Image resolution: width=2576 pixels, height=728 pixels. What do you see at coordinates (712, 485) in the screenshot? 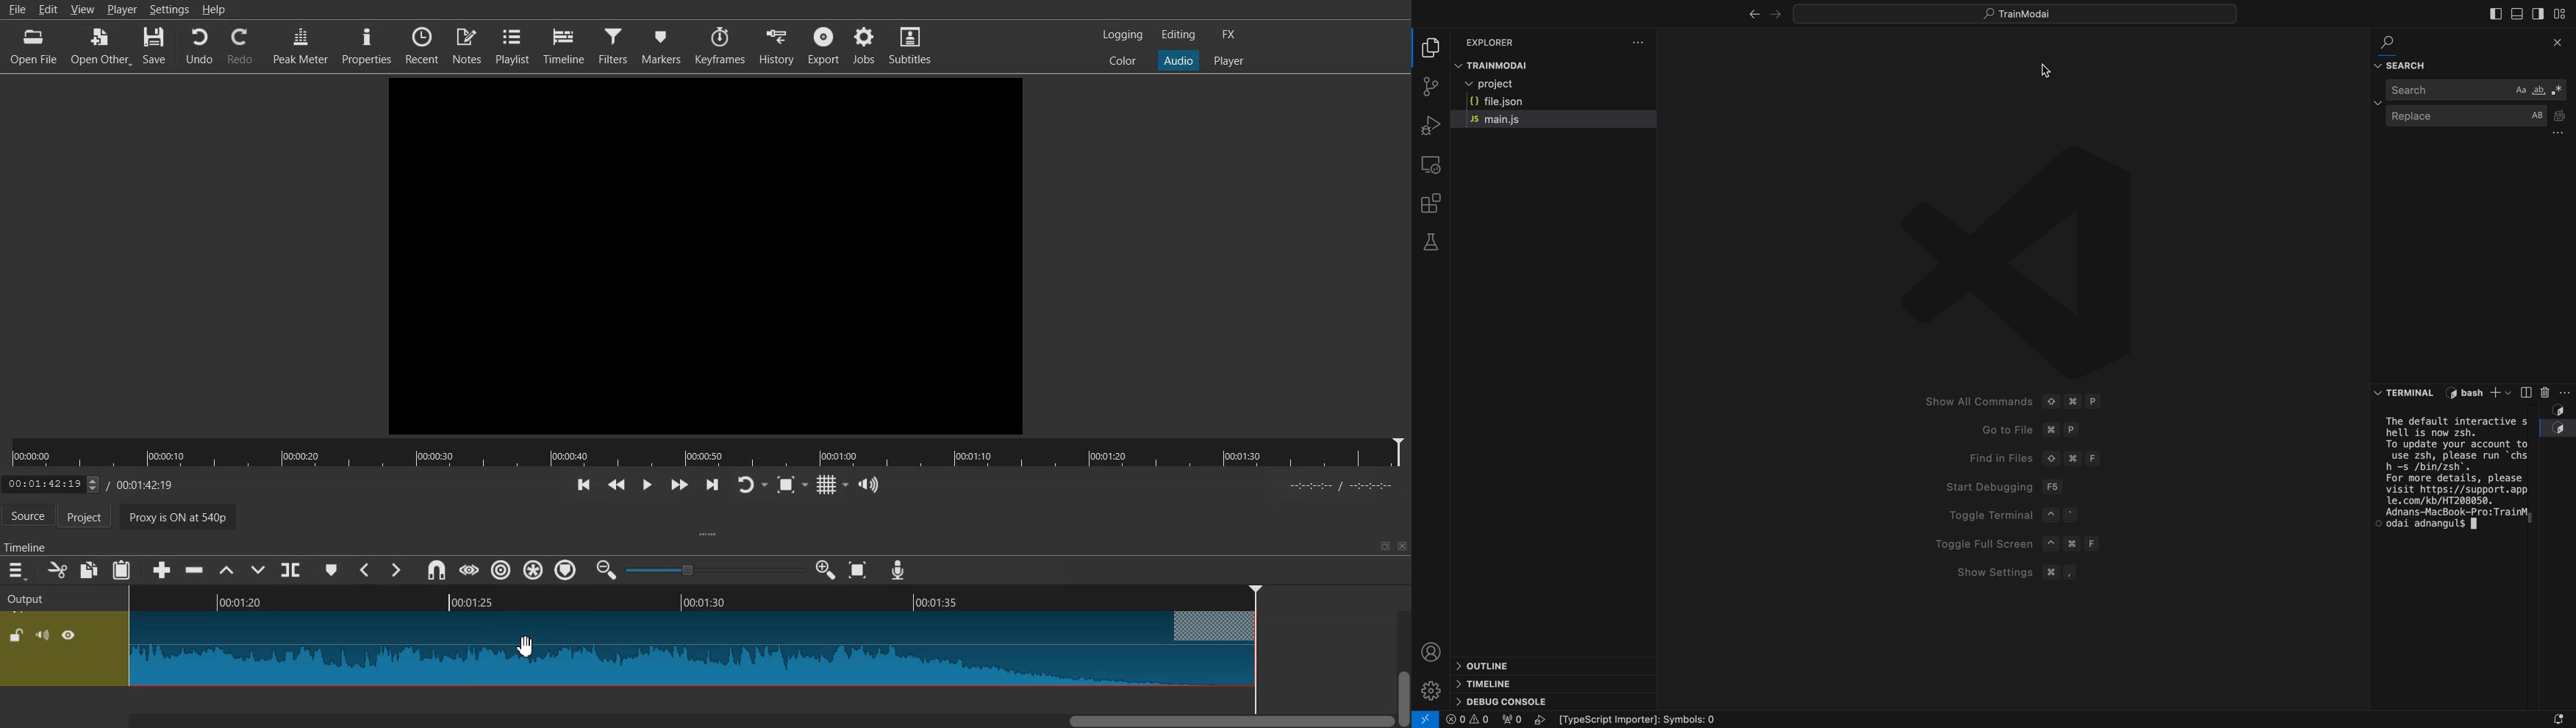
I see `Skip to the next point` at bounding box center [712, 485].